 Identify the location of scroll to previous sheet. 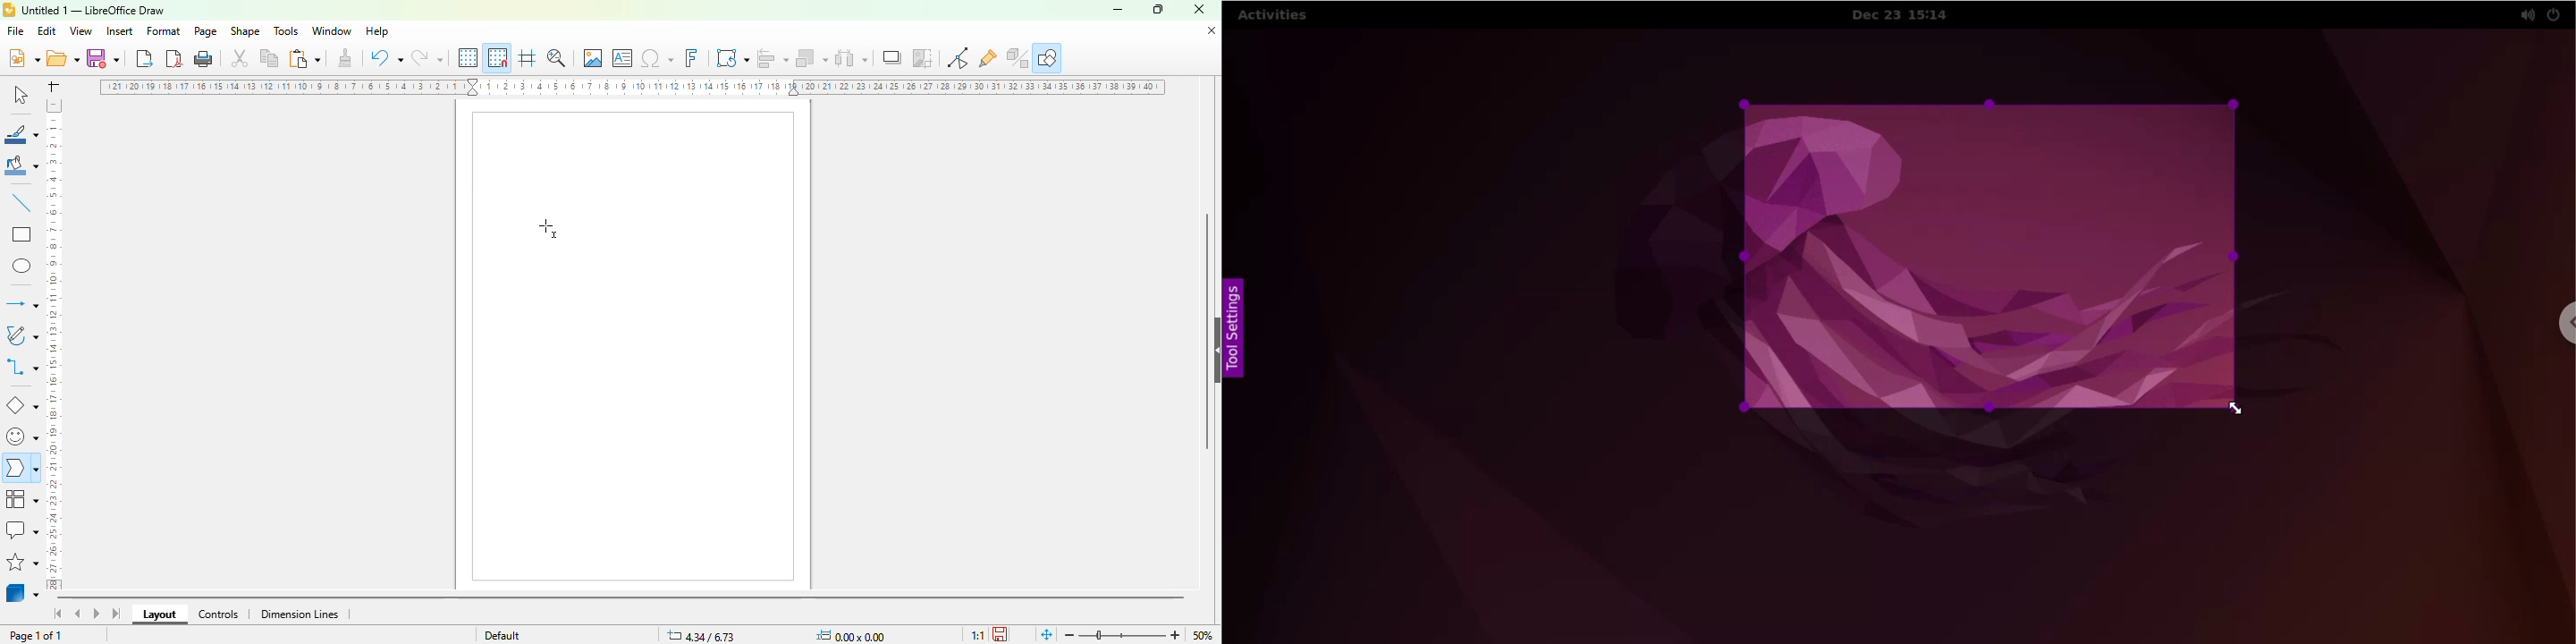
(78, 613).